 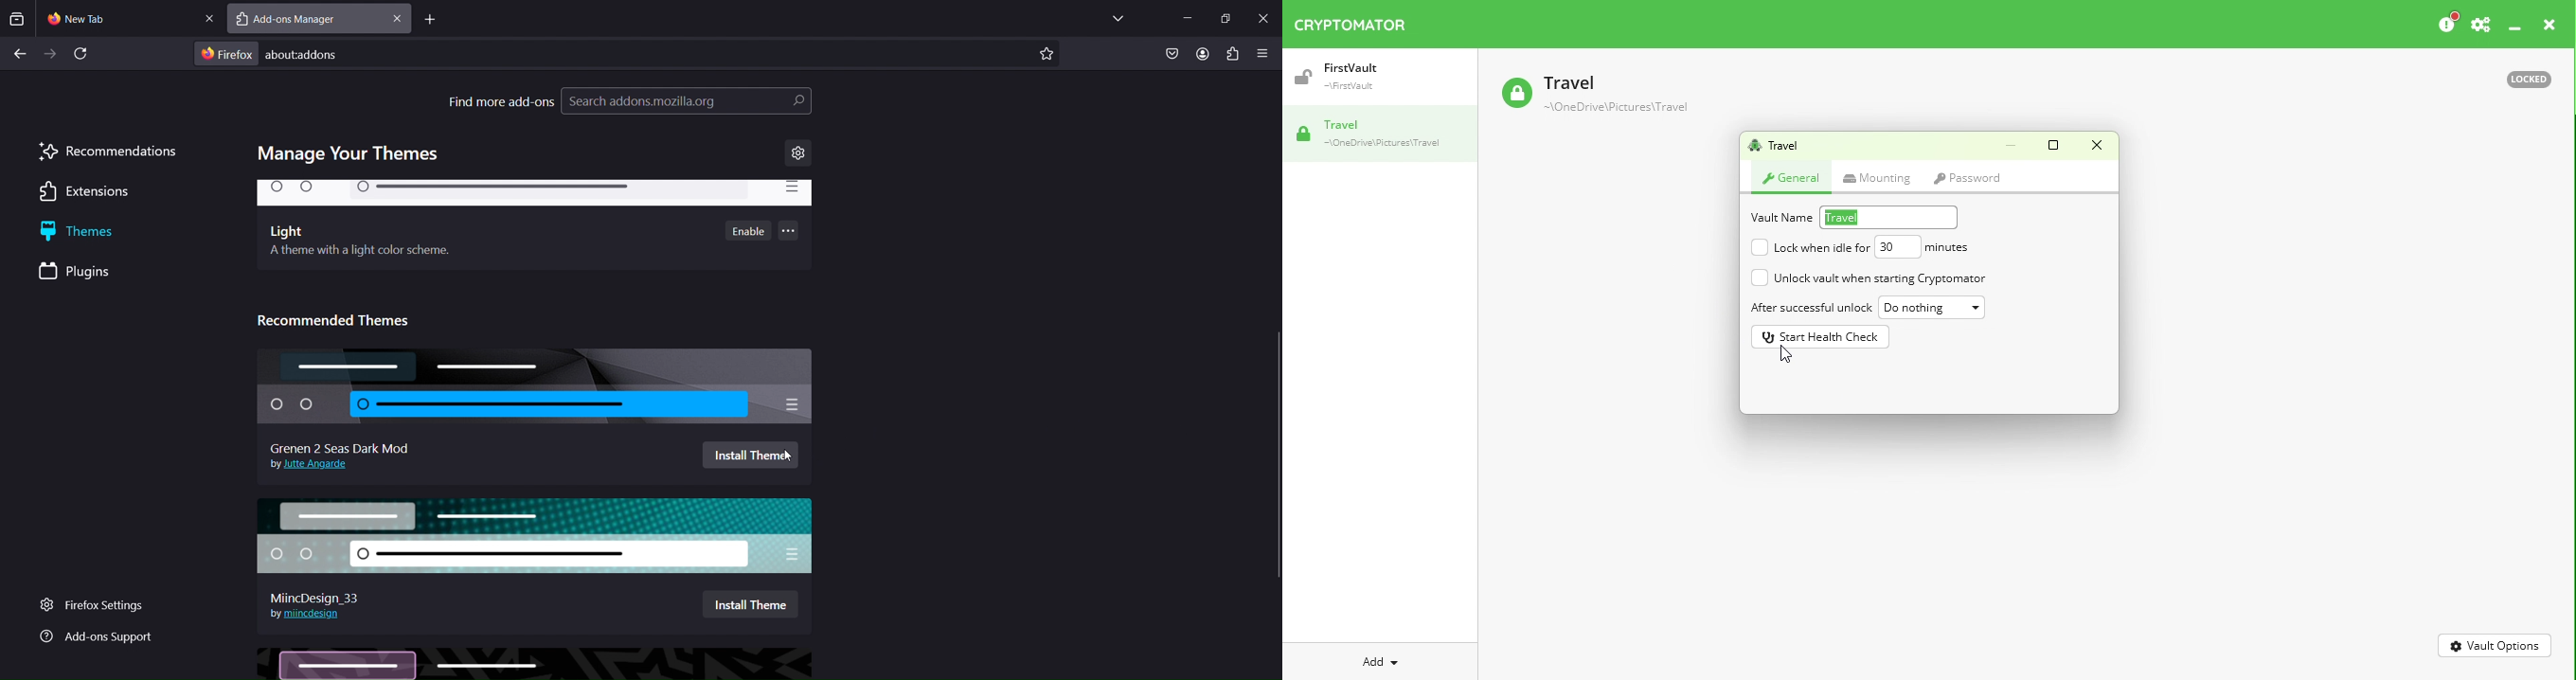 I want to click on minimize, so click(x=1183, y=19).